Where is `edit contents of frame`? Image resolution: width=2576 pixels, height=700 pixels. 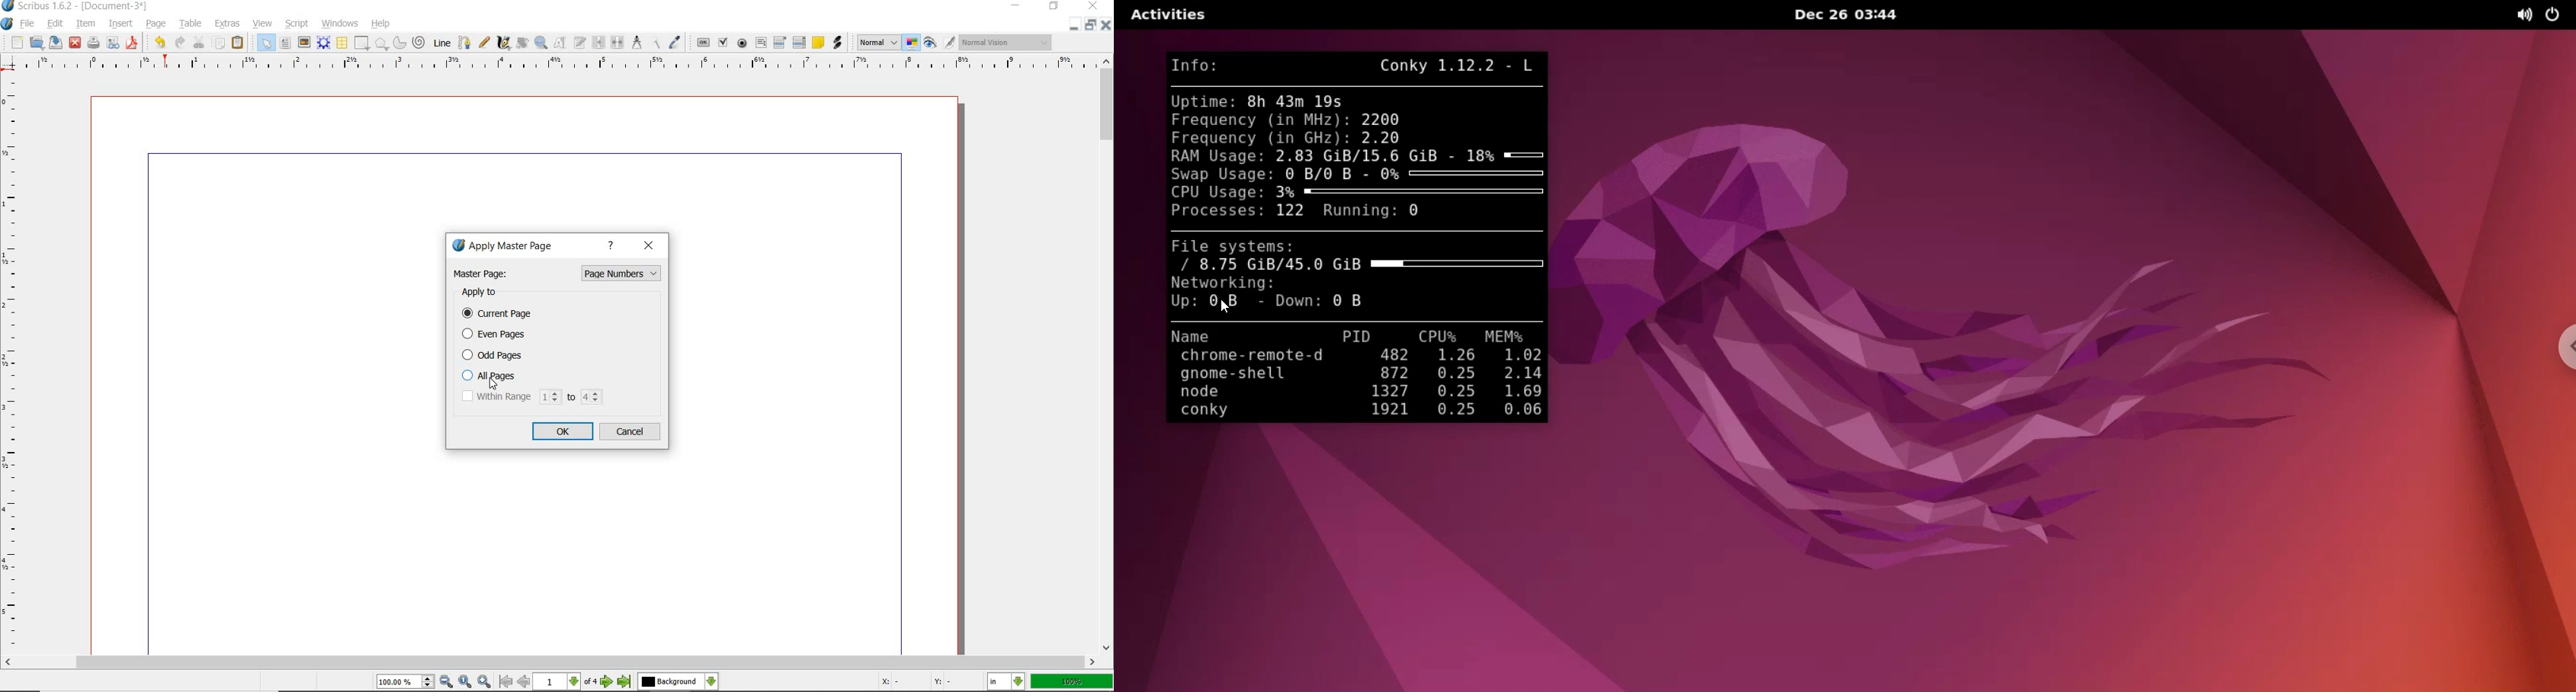 edit contents of frame is located at coordinates (558, 43).